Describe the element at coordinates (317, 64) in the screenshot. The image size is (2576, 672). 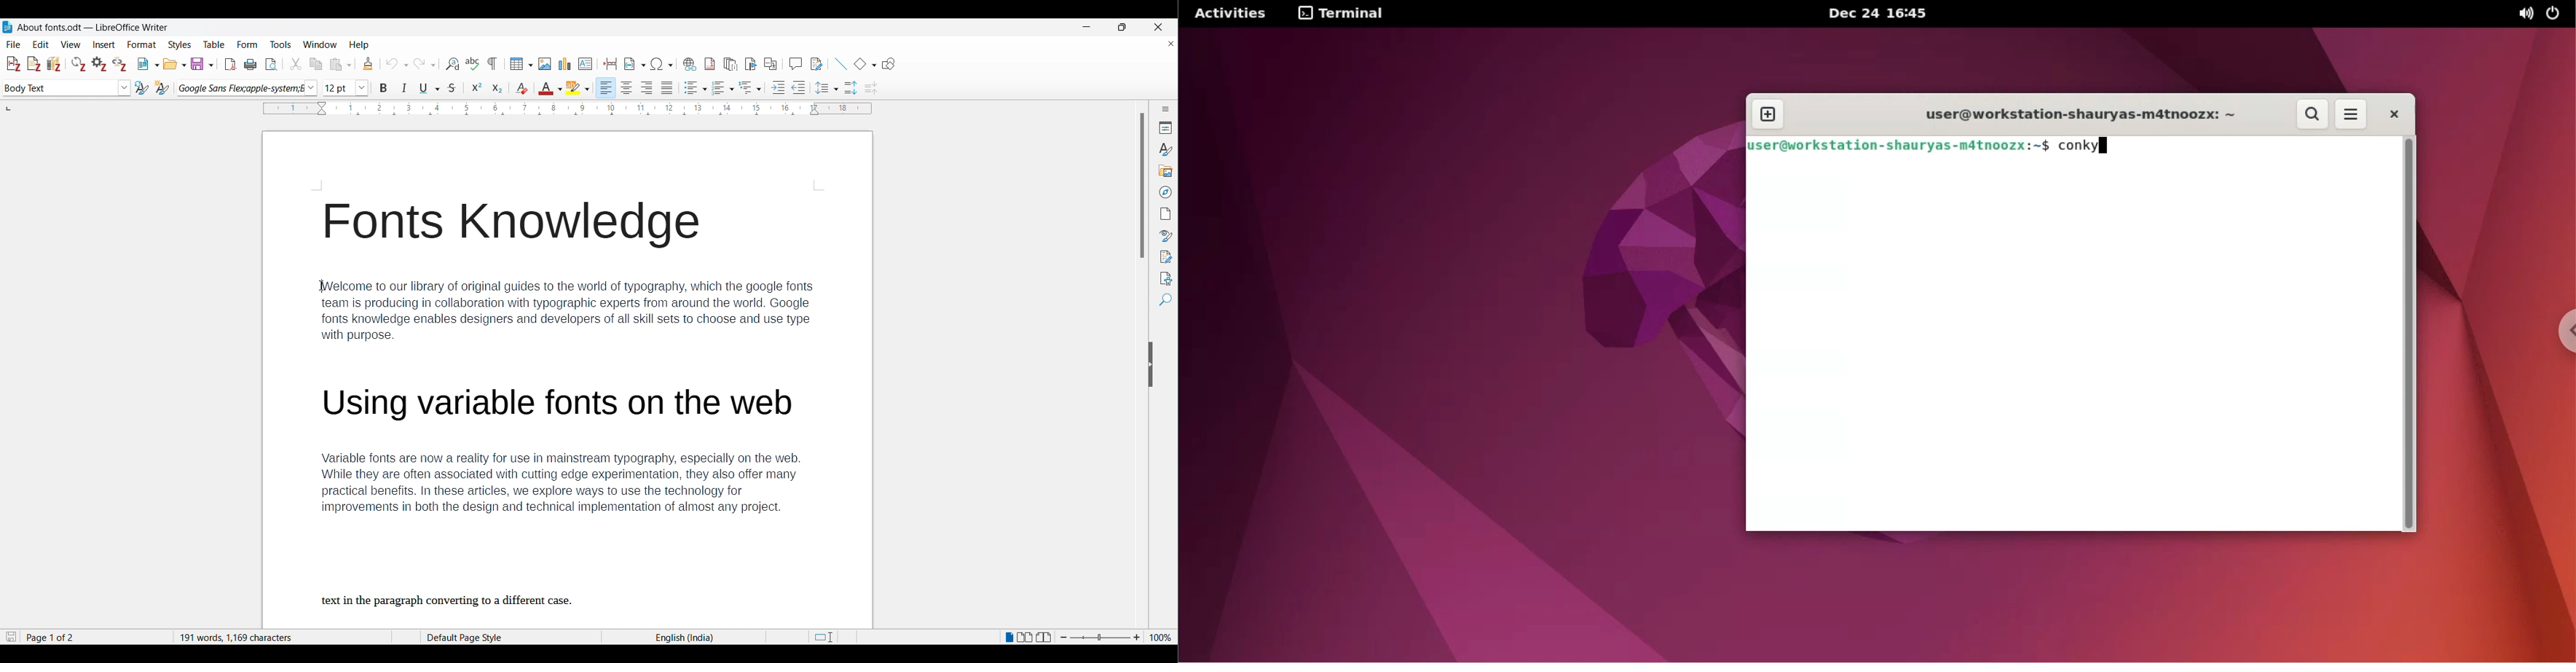
I see `Copy` at that location.